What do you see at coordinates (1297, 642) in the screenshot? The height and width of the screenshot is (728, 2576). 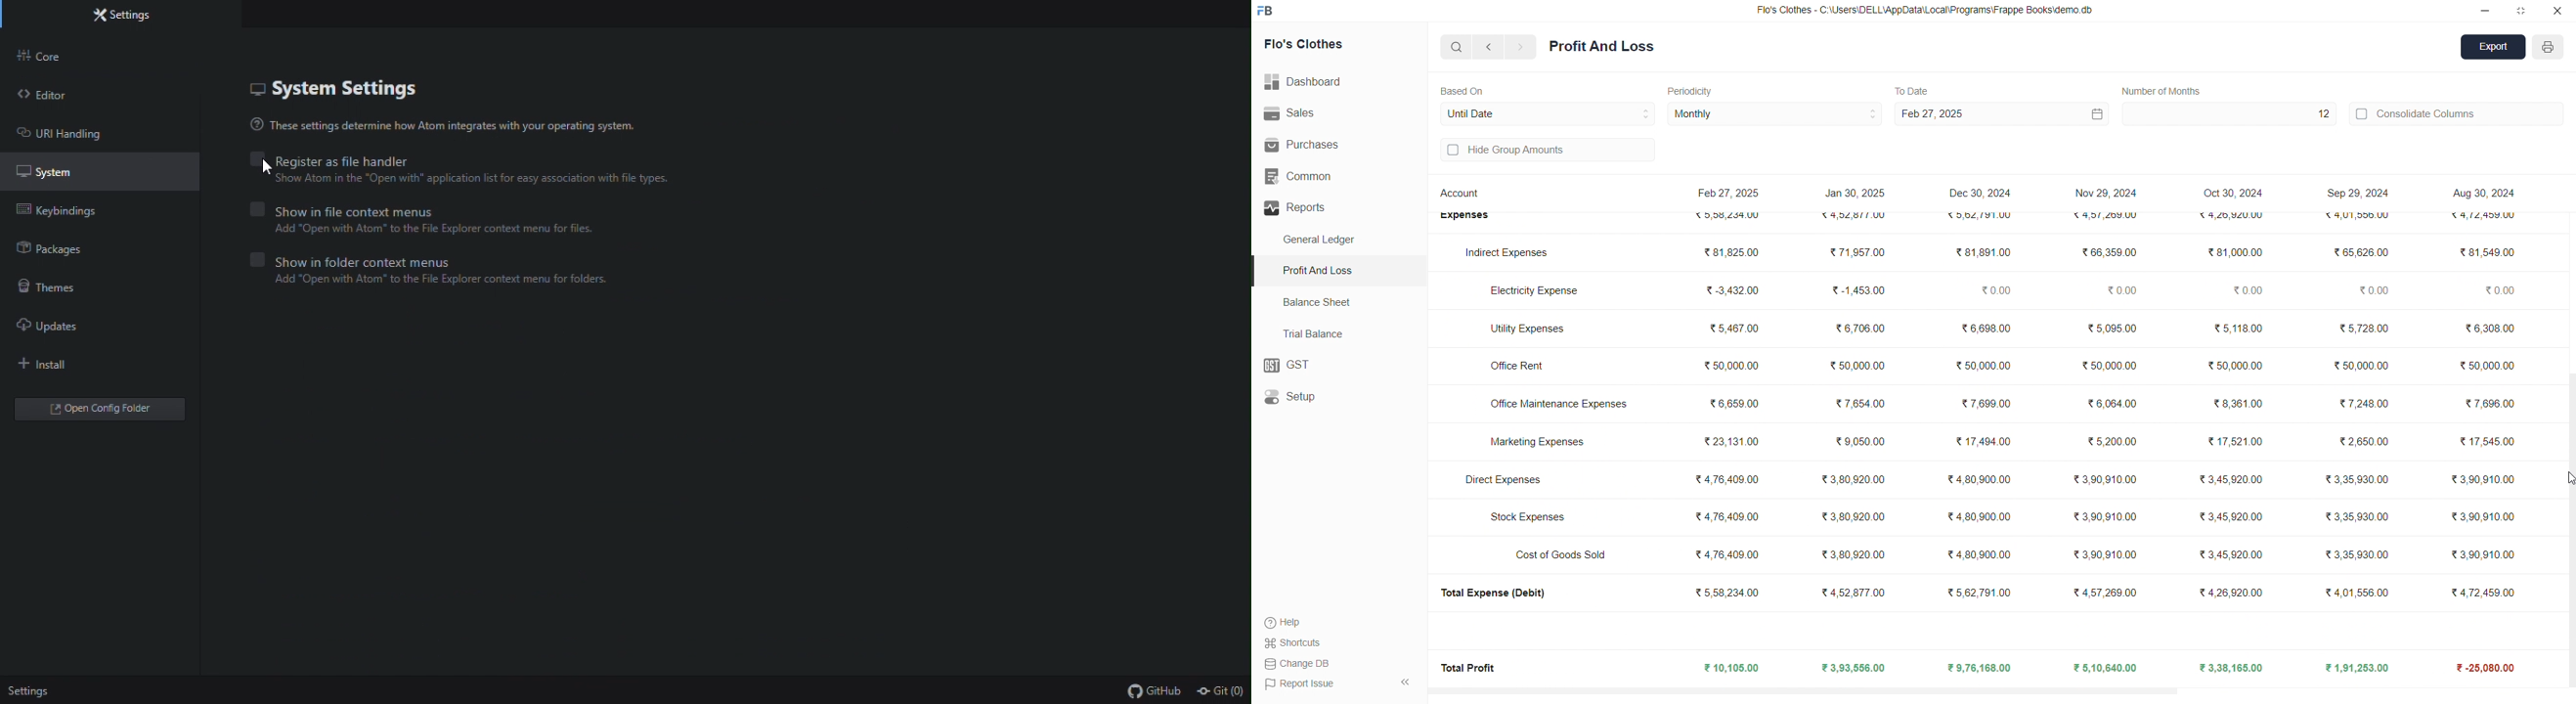 I see `Shortcuts` at bounding box center [1297, 642].